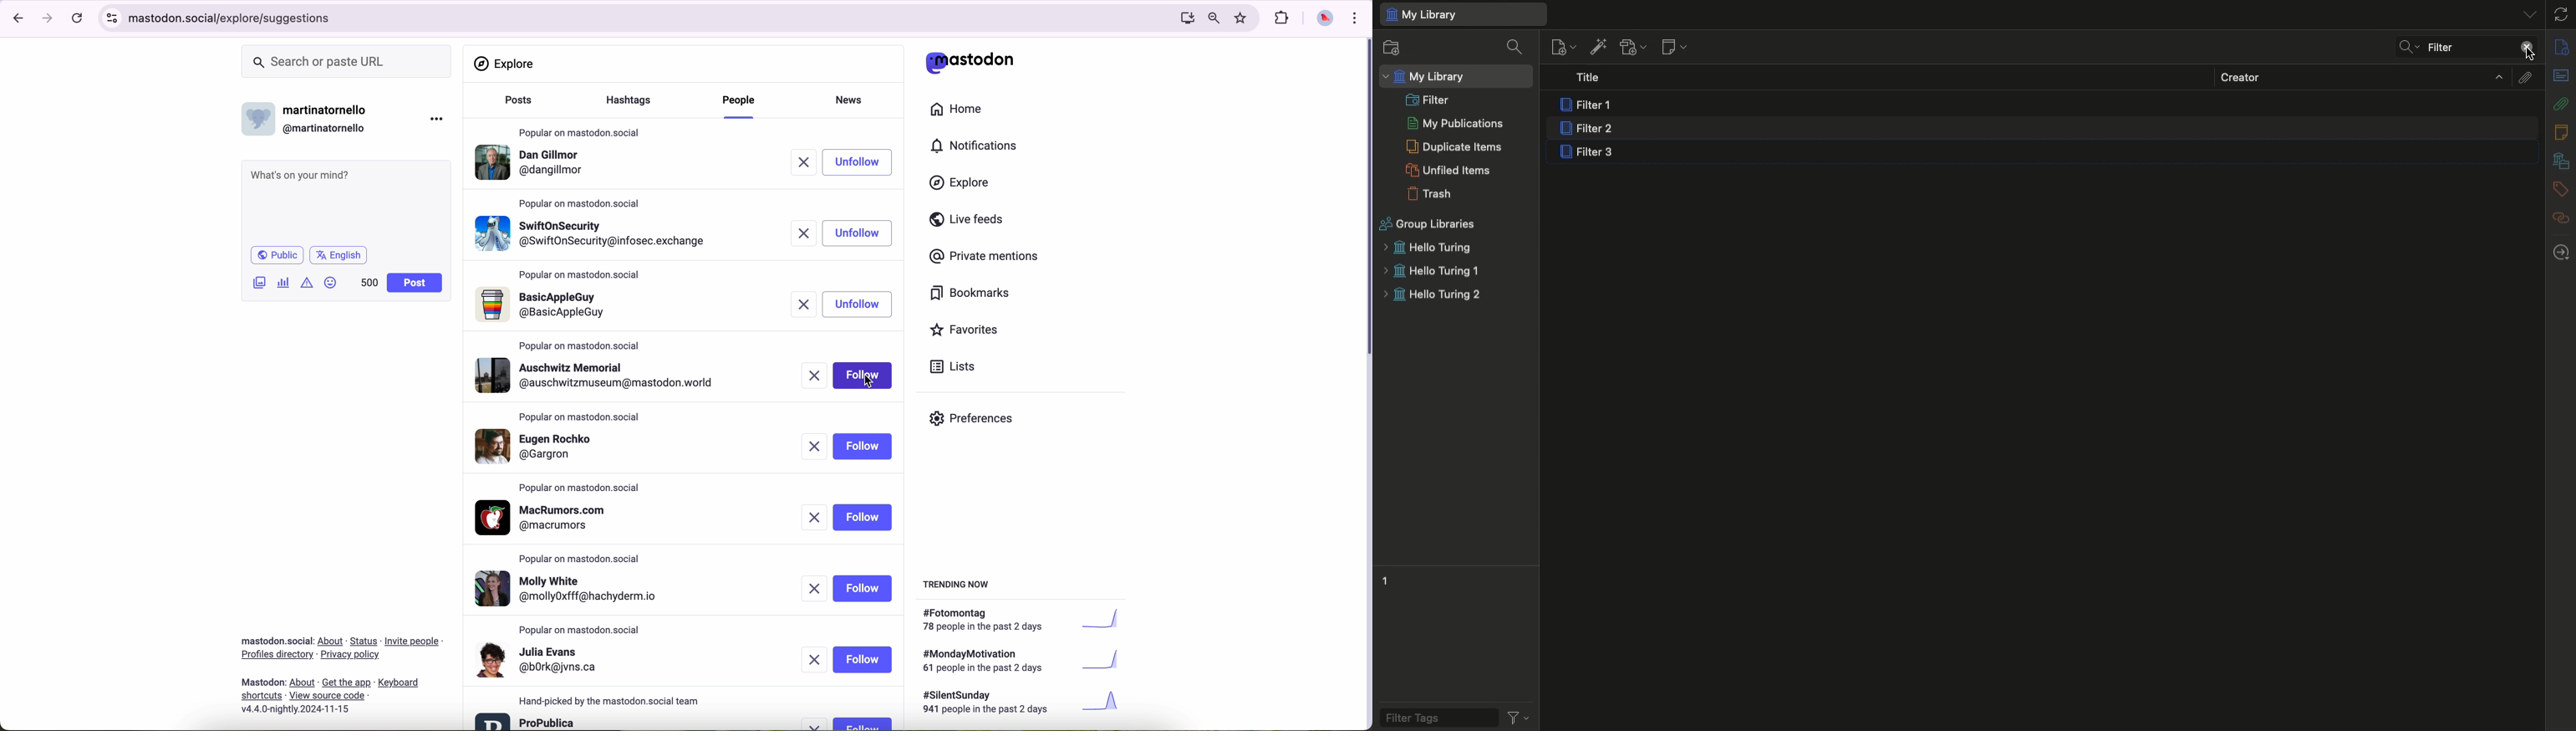  What do you see at coordinates (1462, 14) in the screenshot?
I see `My library` at bounding box center [1462, 14].